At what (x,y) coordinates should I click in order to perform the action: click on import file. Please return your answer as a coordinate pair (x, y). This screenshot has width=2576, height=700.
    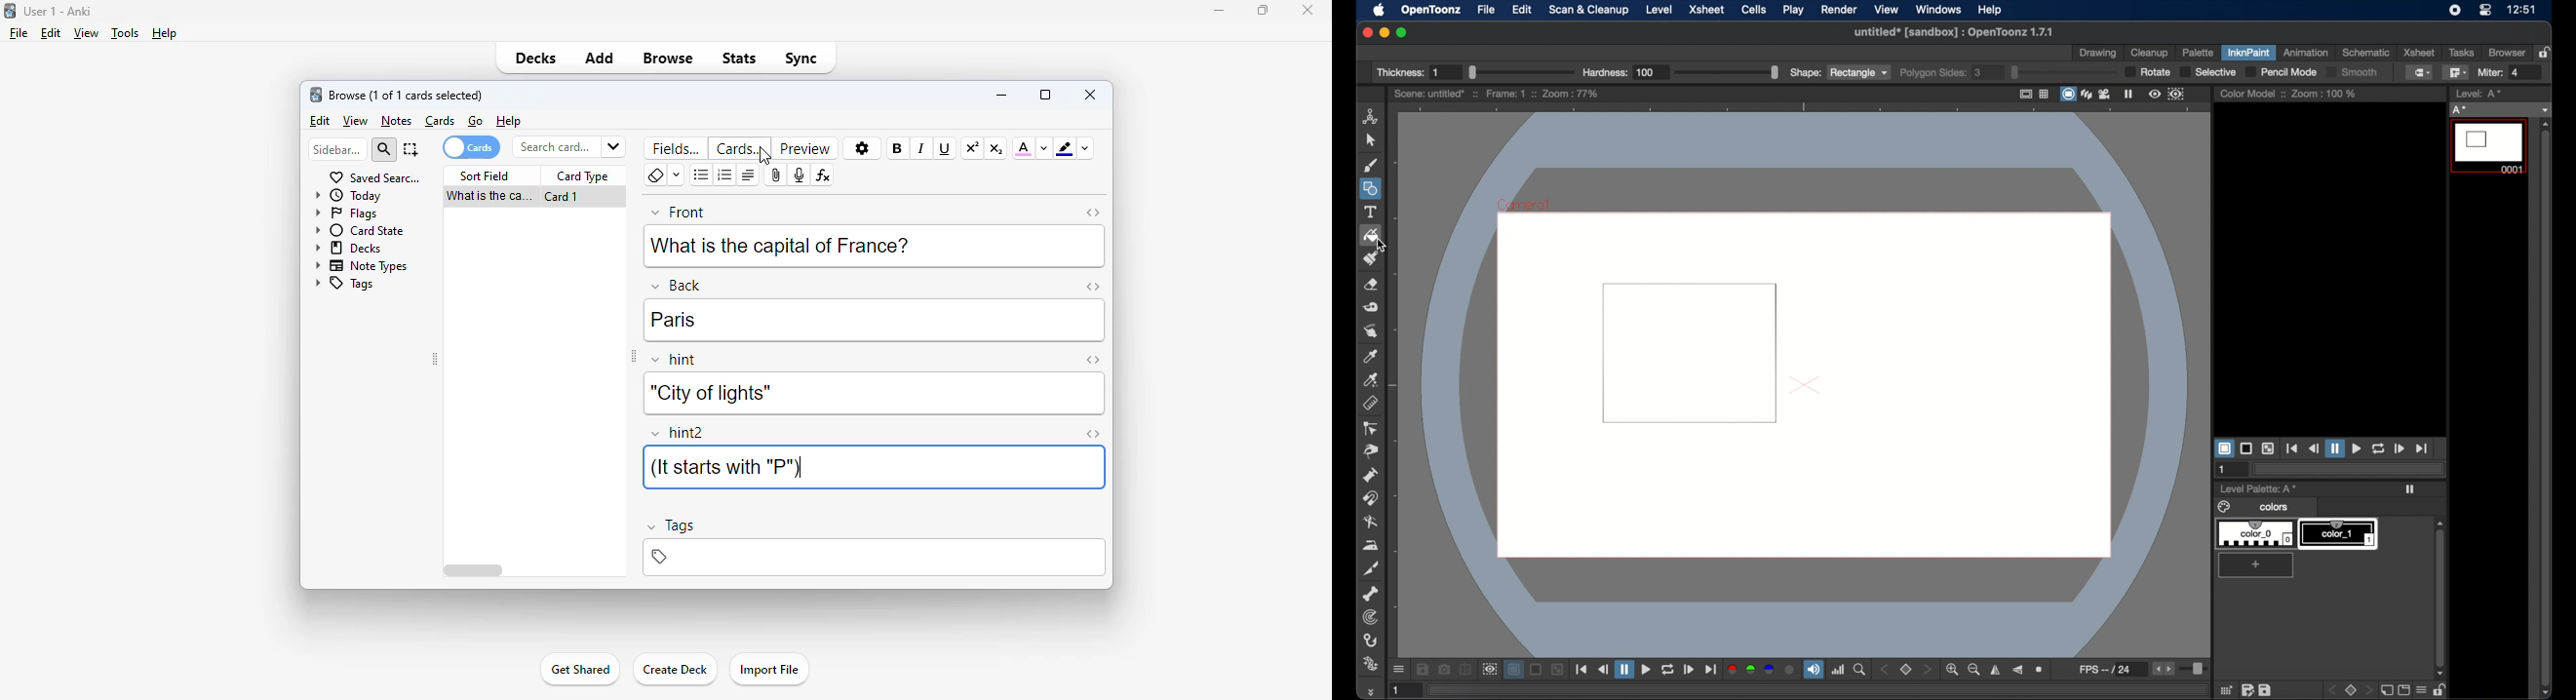
    Looking at the image, I should click on (768, 670).